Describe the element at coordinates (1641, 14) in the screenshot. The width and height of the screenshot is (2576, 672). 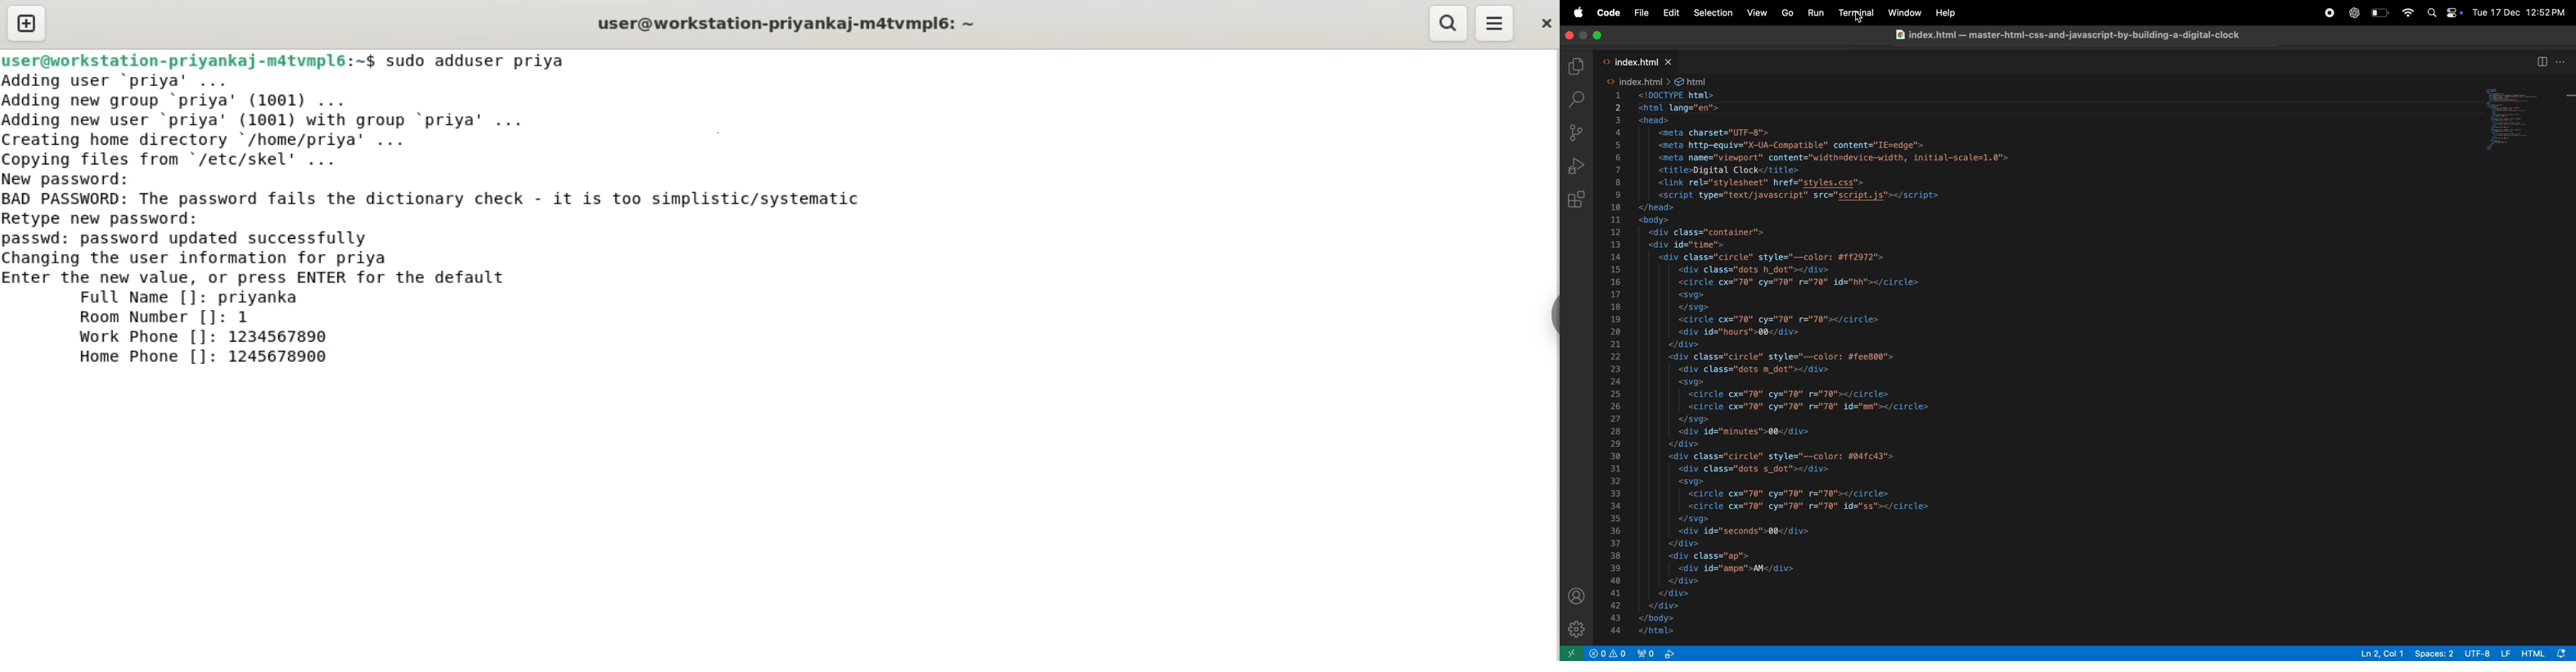
I see `File` at that location.